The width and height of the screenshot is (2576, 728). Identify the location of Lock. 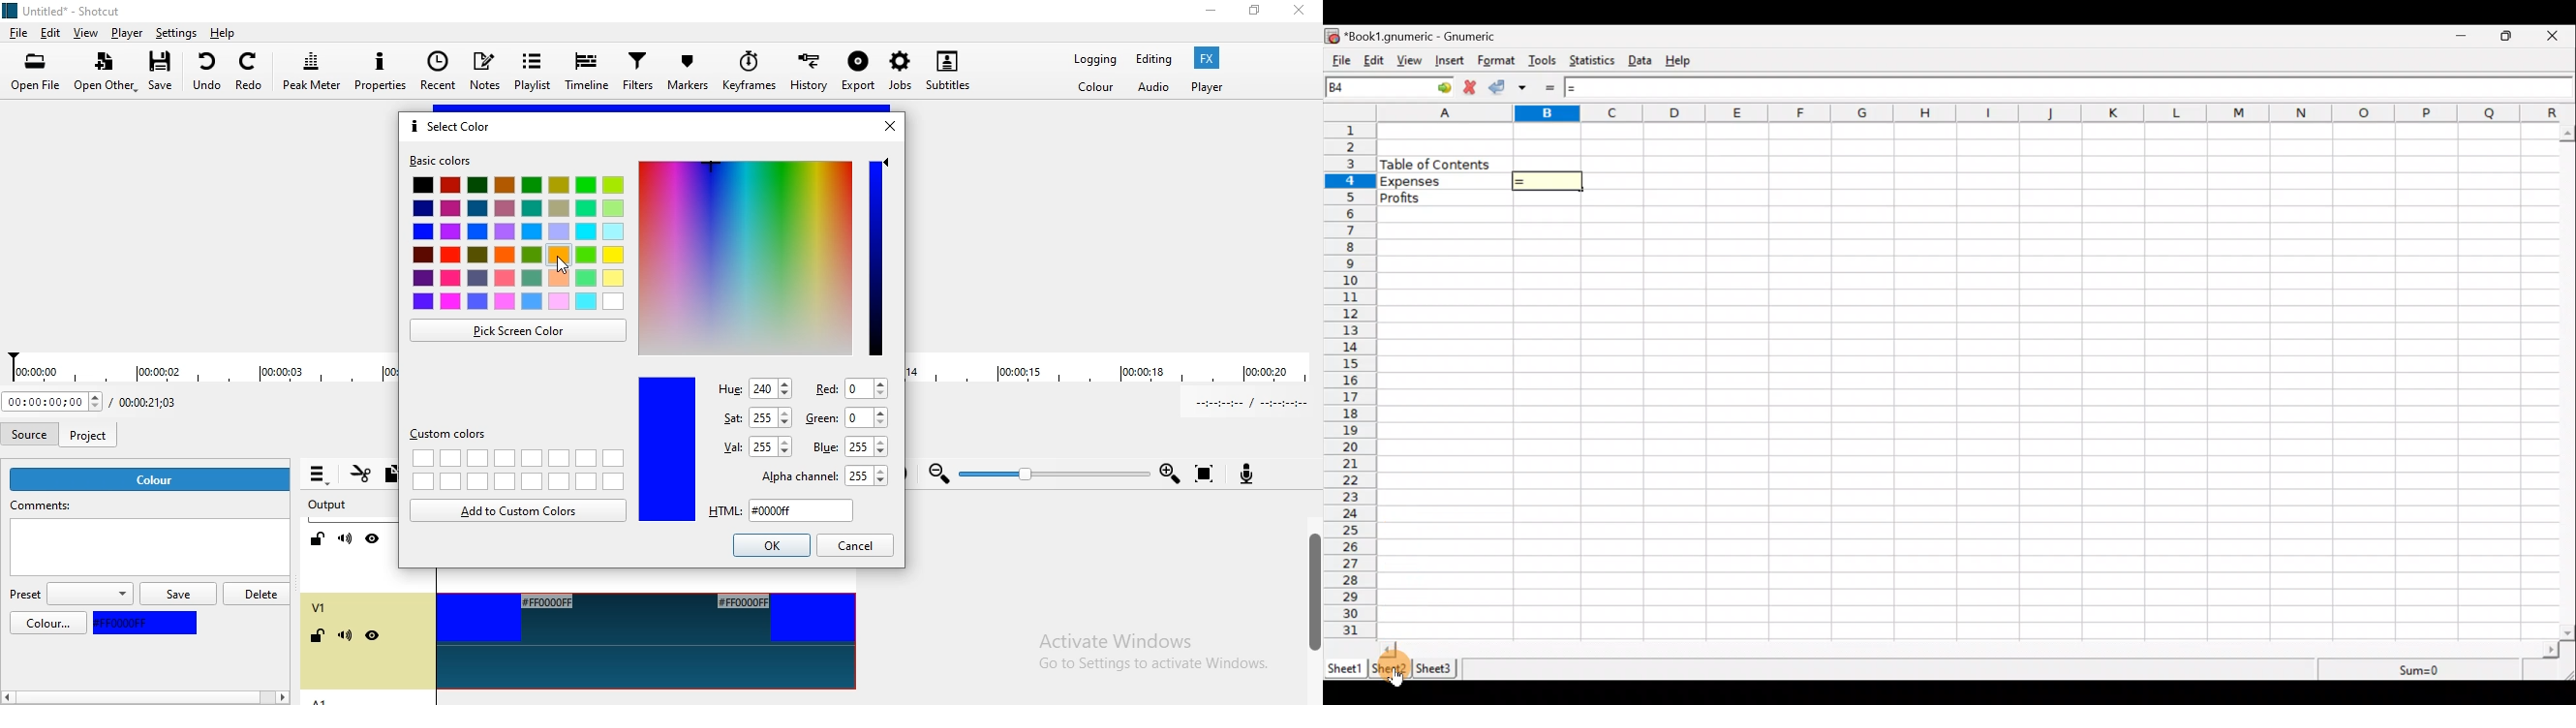
(319, 539).